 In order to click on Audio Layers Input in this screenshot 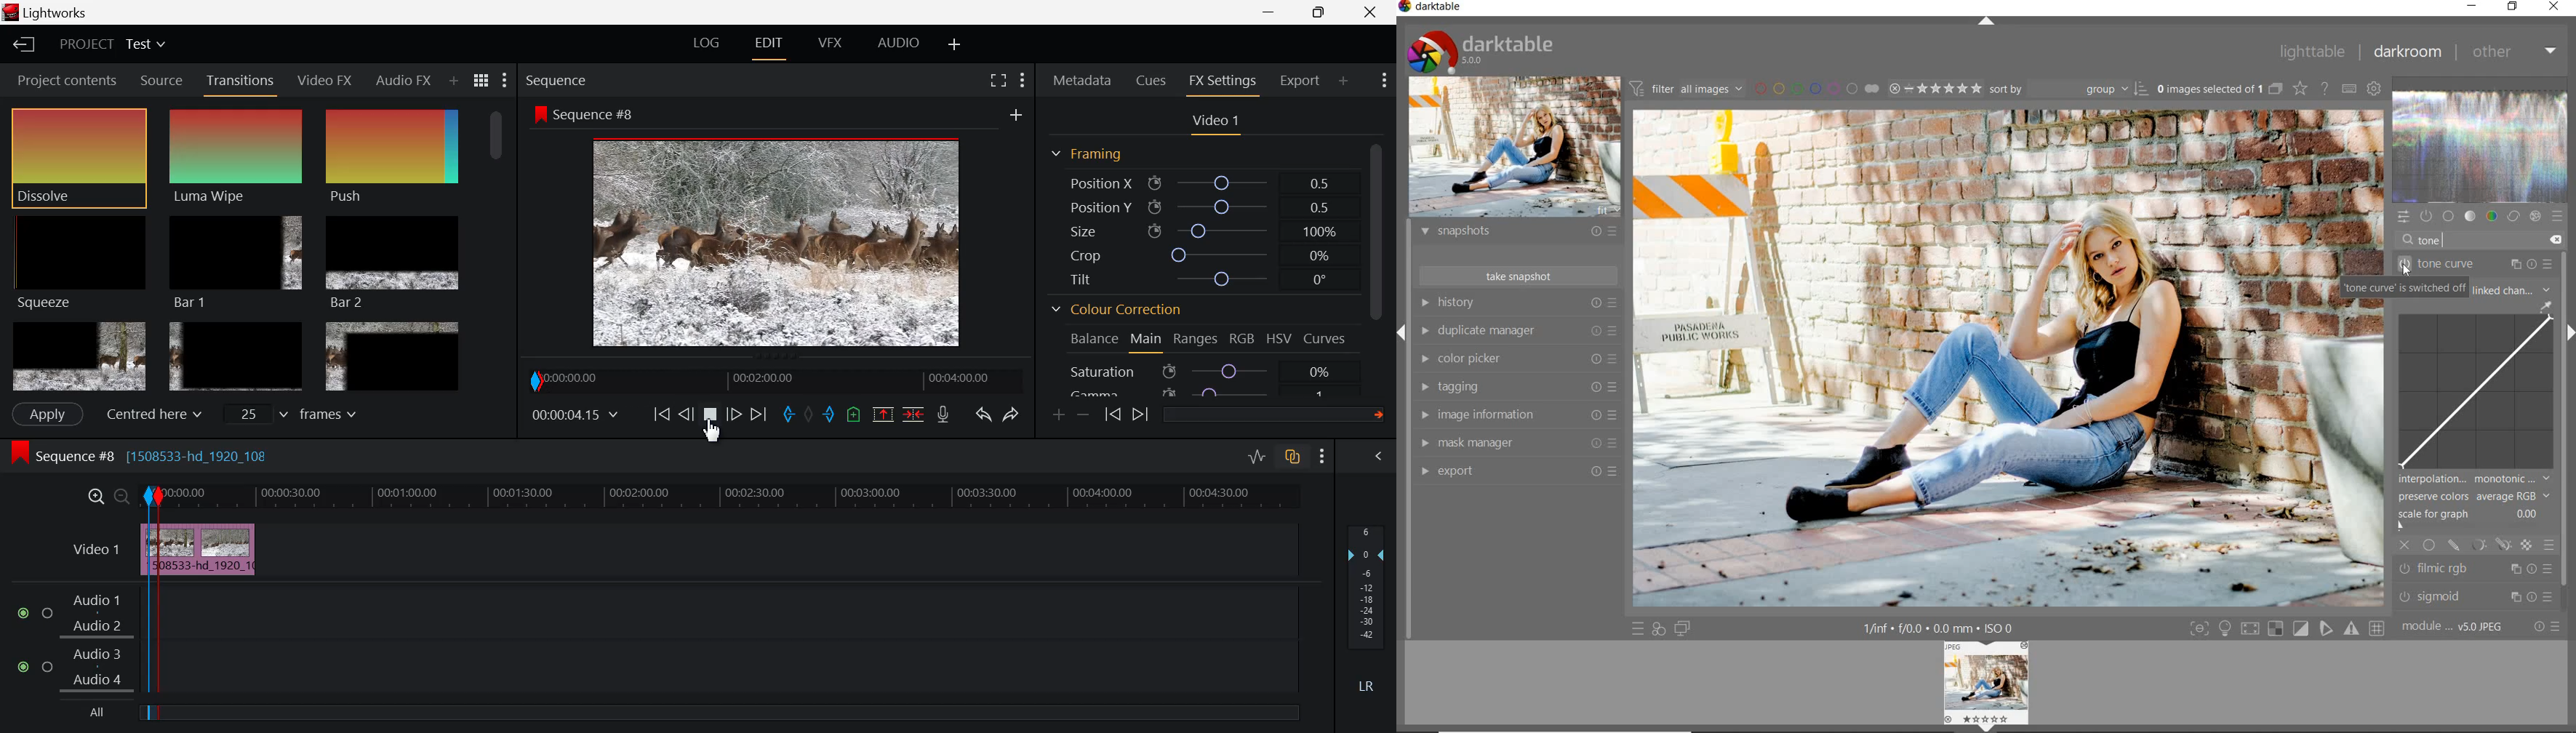, I will do `click(79, 641)`.